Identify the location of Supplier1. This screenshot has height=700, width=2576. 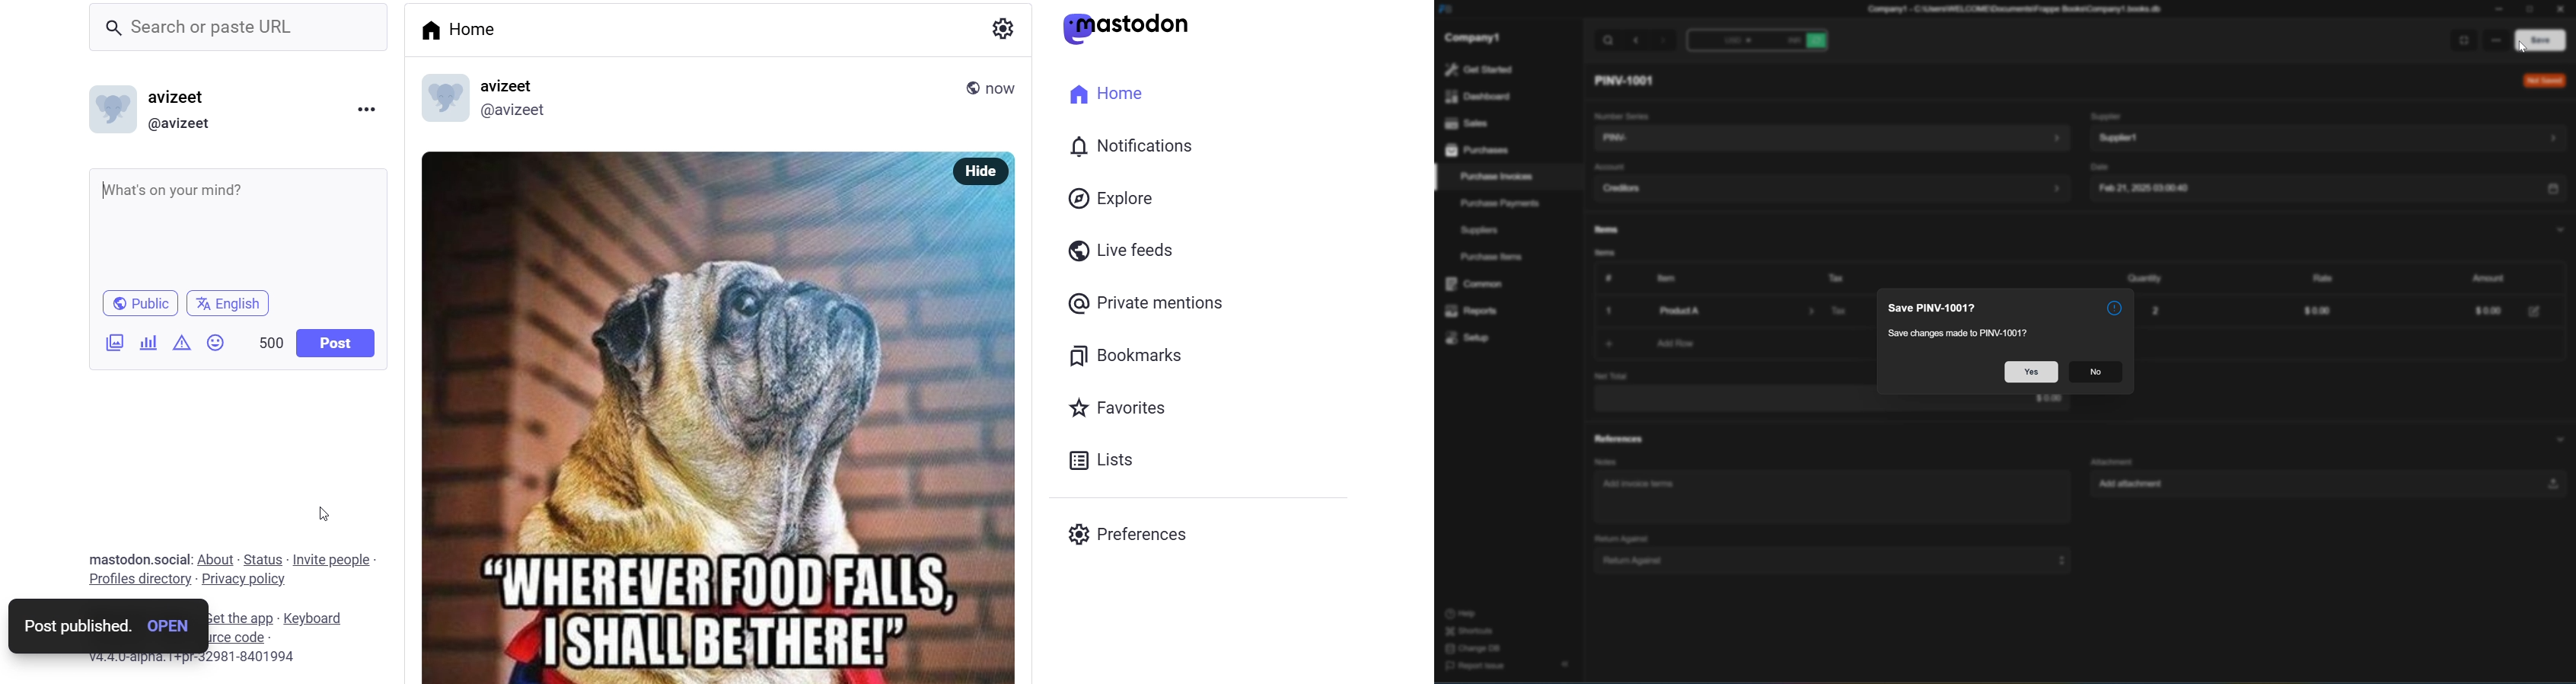
(2327, 138).